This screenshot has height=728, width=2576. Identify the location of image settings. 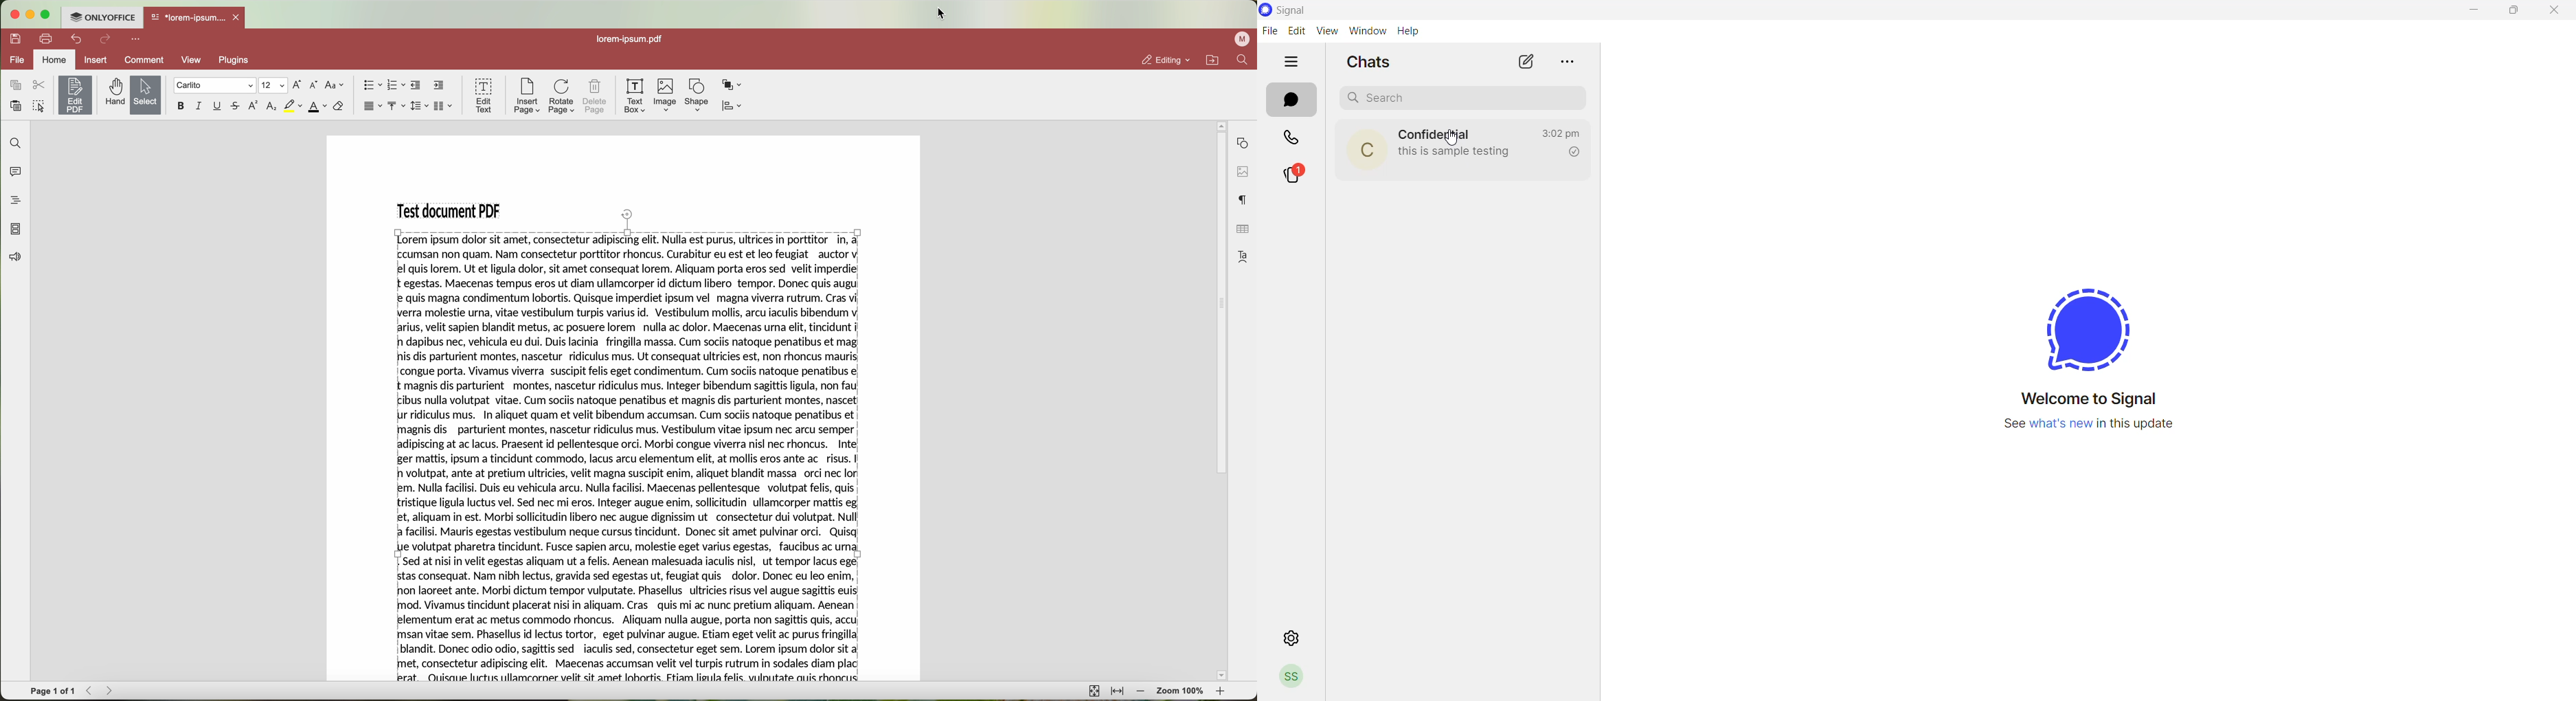
(1243, 172).